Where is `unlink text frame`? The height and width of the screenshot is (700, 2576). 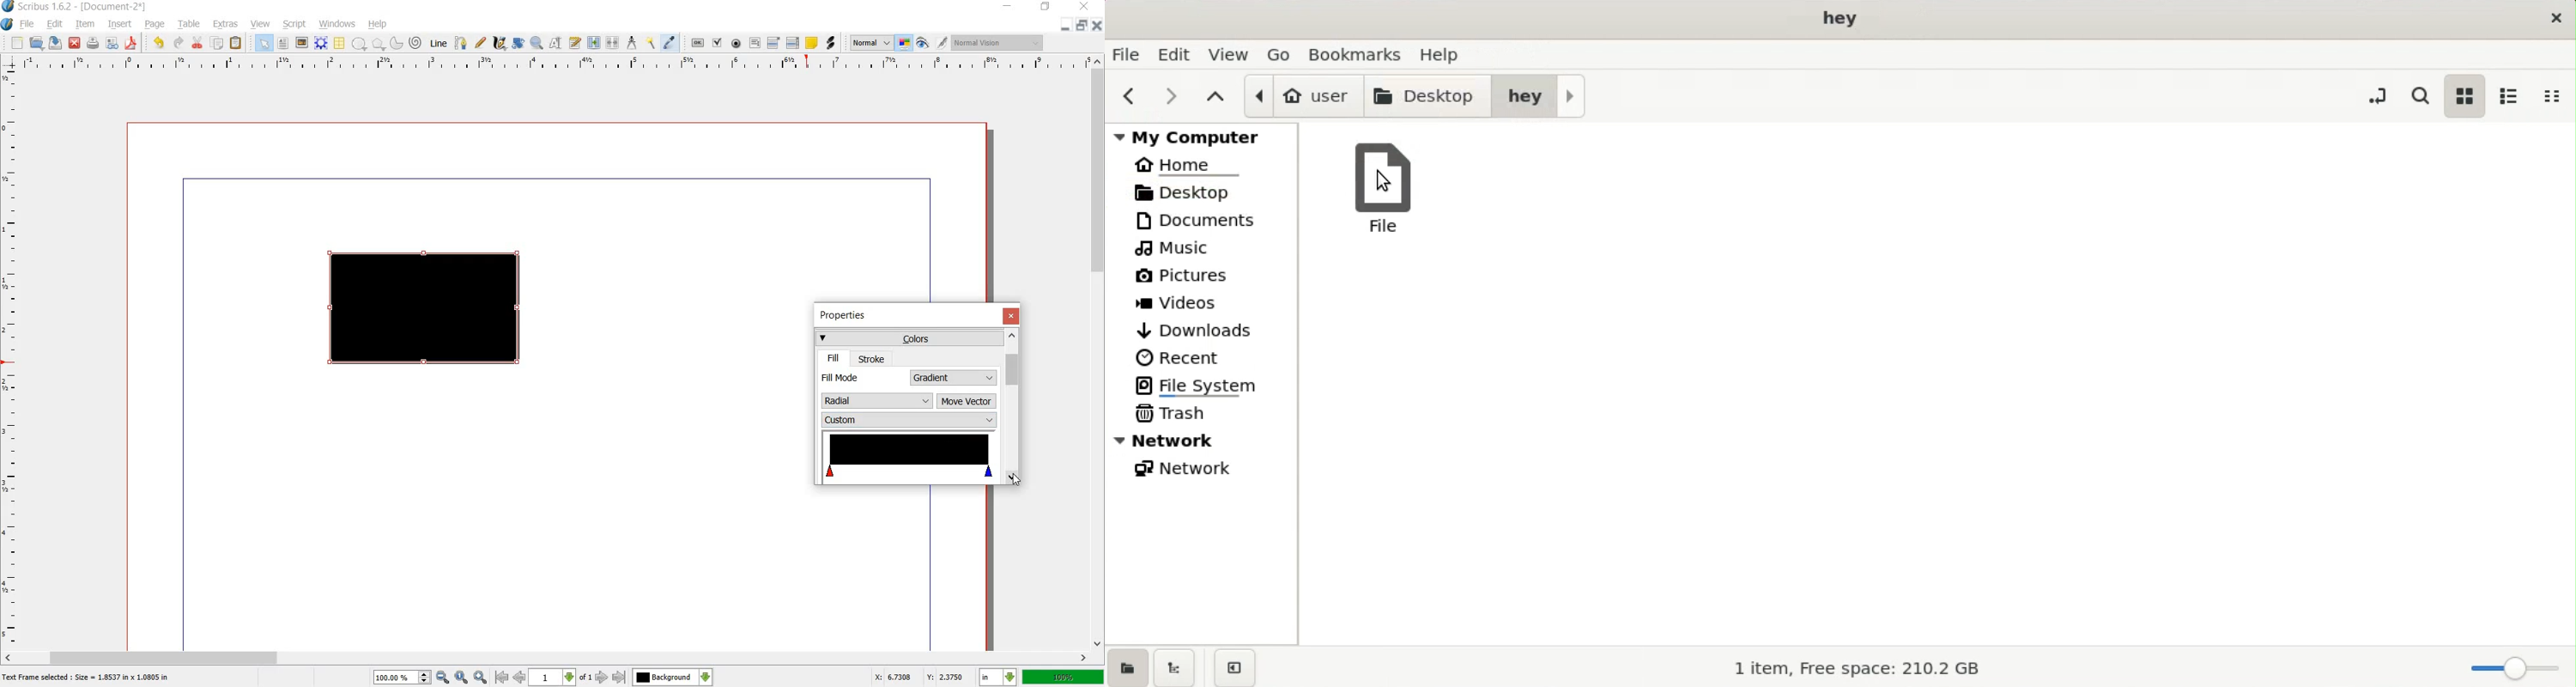
unlink text frame is located at coordinates (614, 43).